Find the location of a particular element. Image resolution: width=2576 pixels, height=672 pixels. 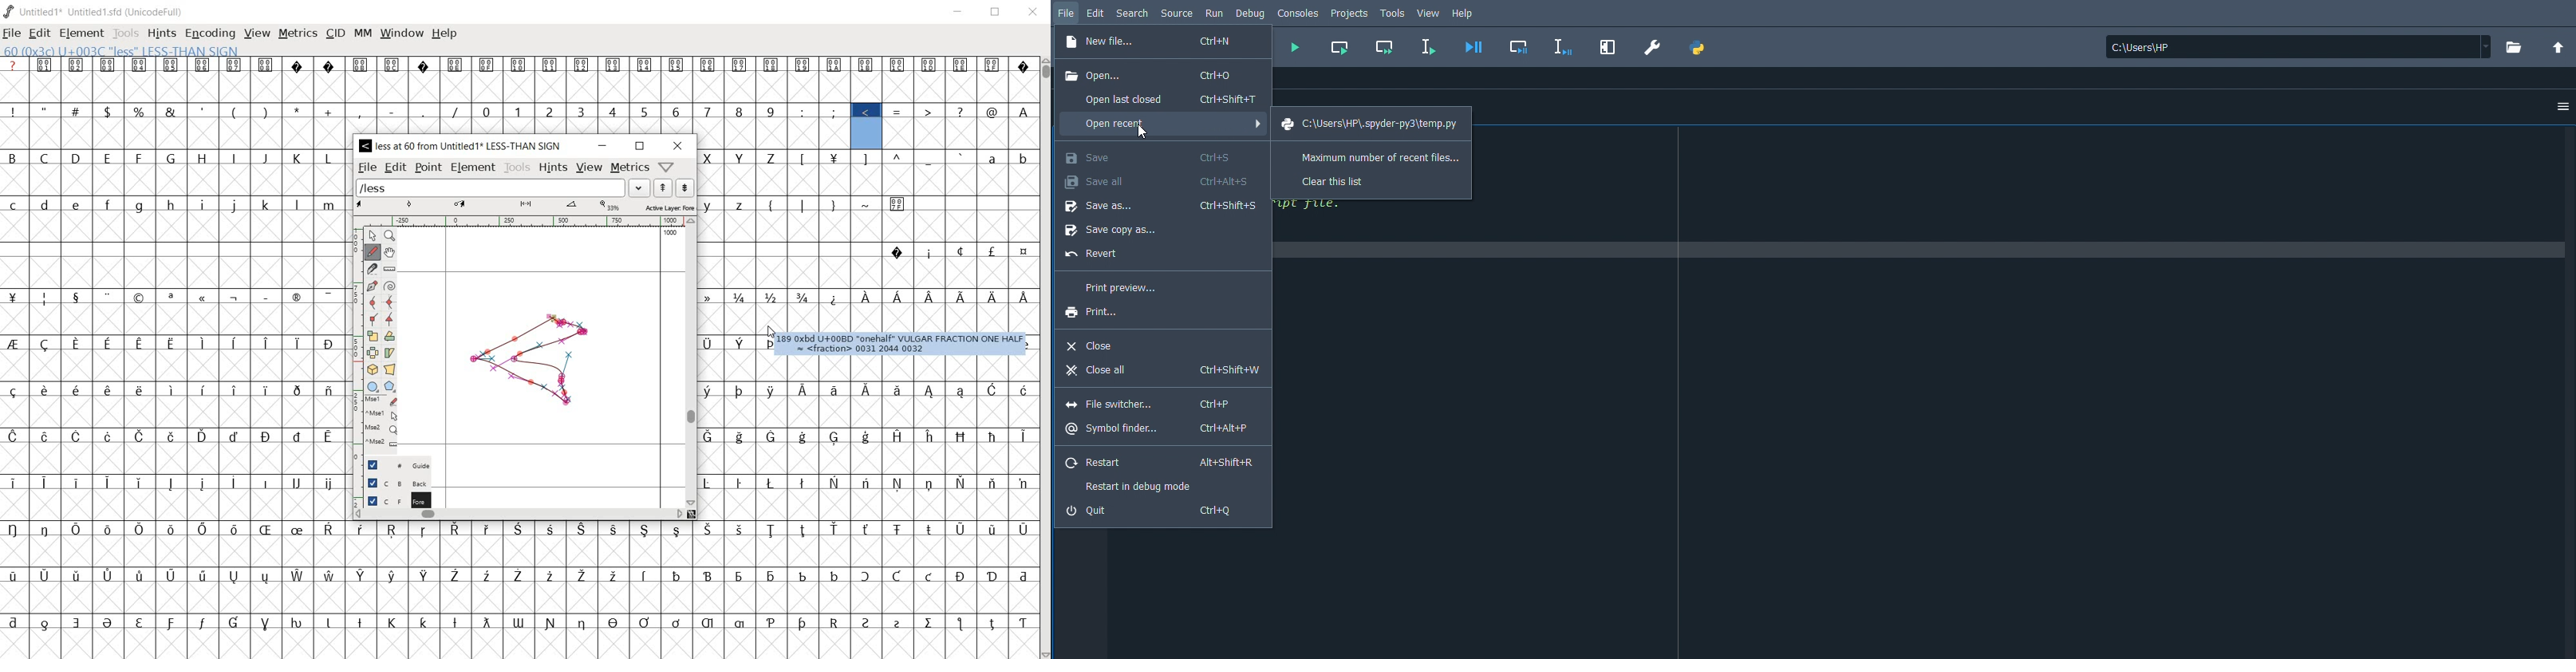

tools is located at coordinates (126, 32).